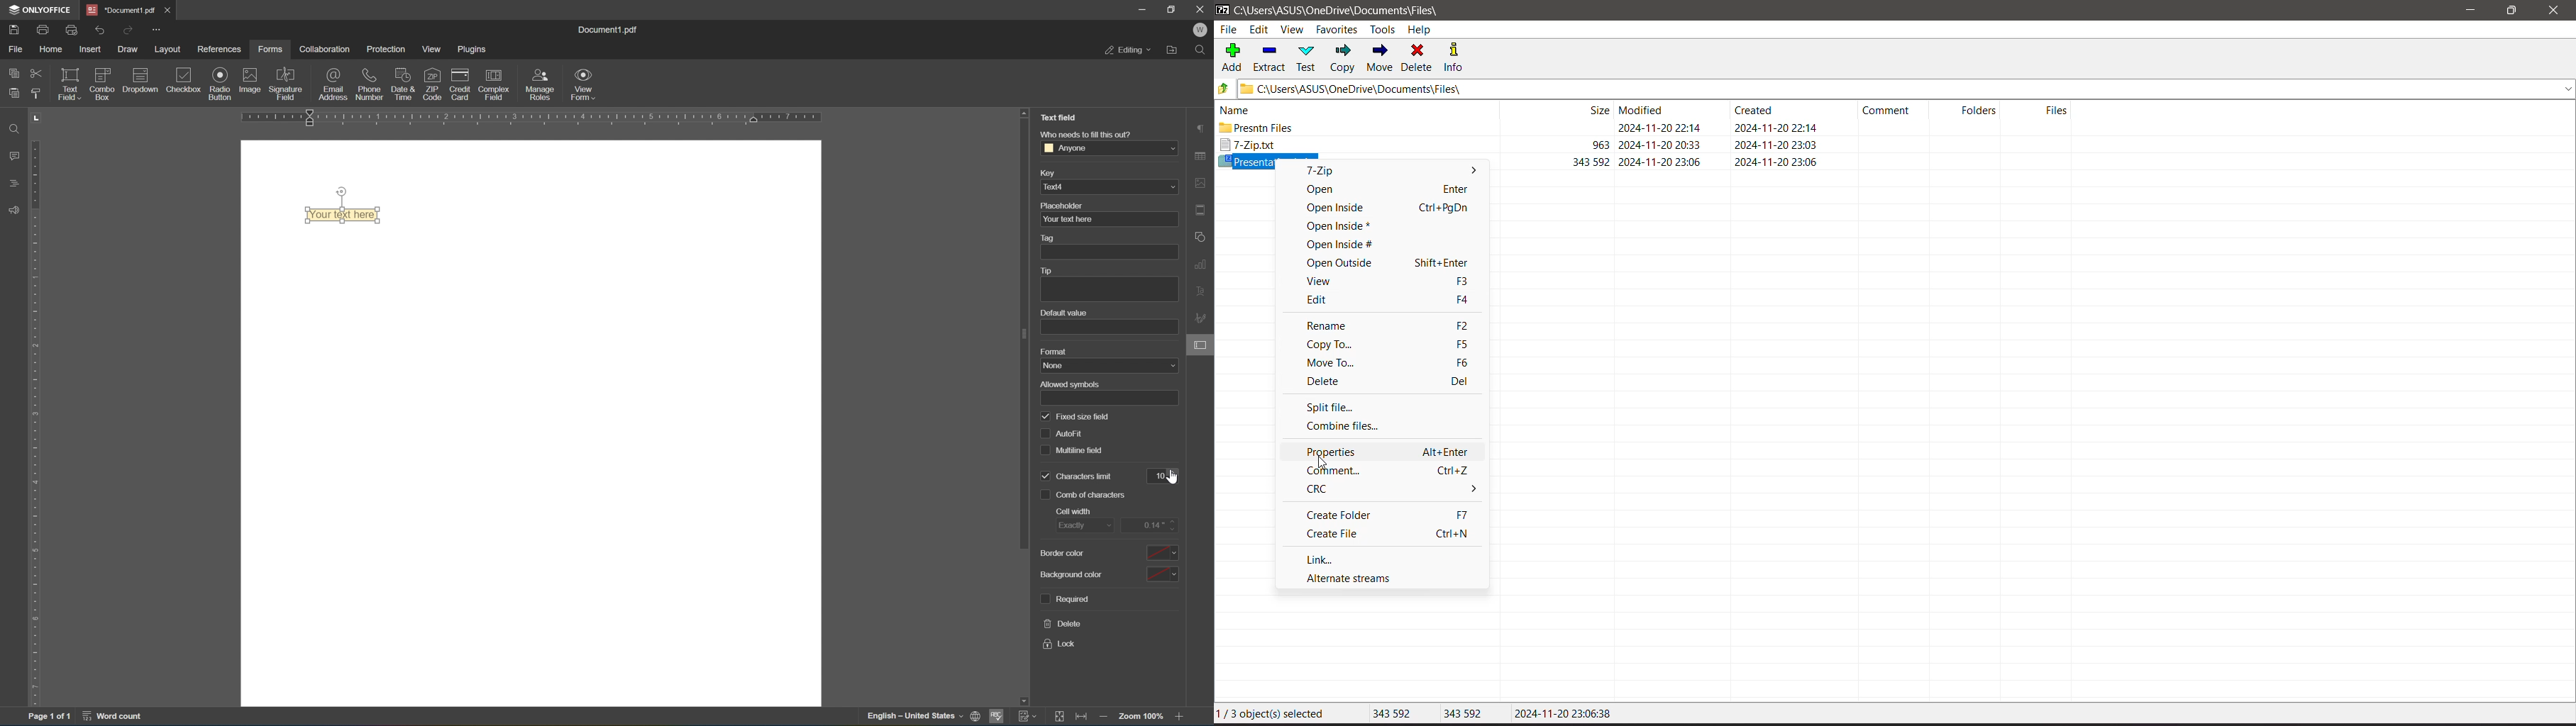 The height and width of the screenshot is (728, 2576). Describe the element at coordinates (536, 116) in the screenshot. I see `ruler` at that location.